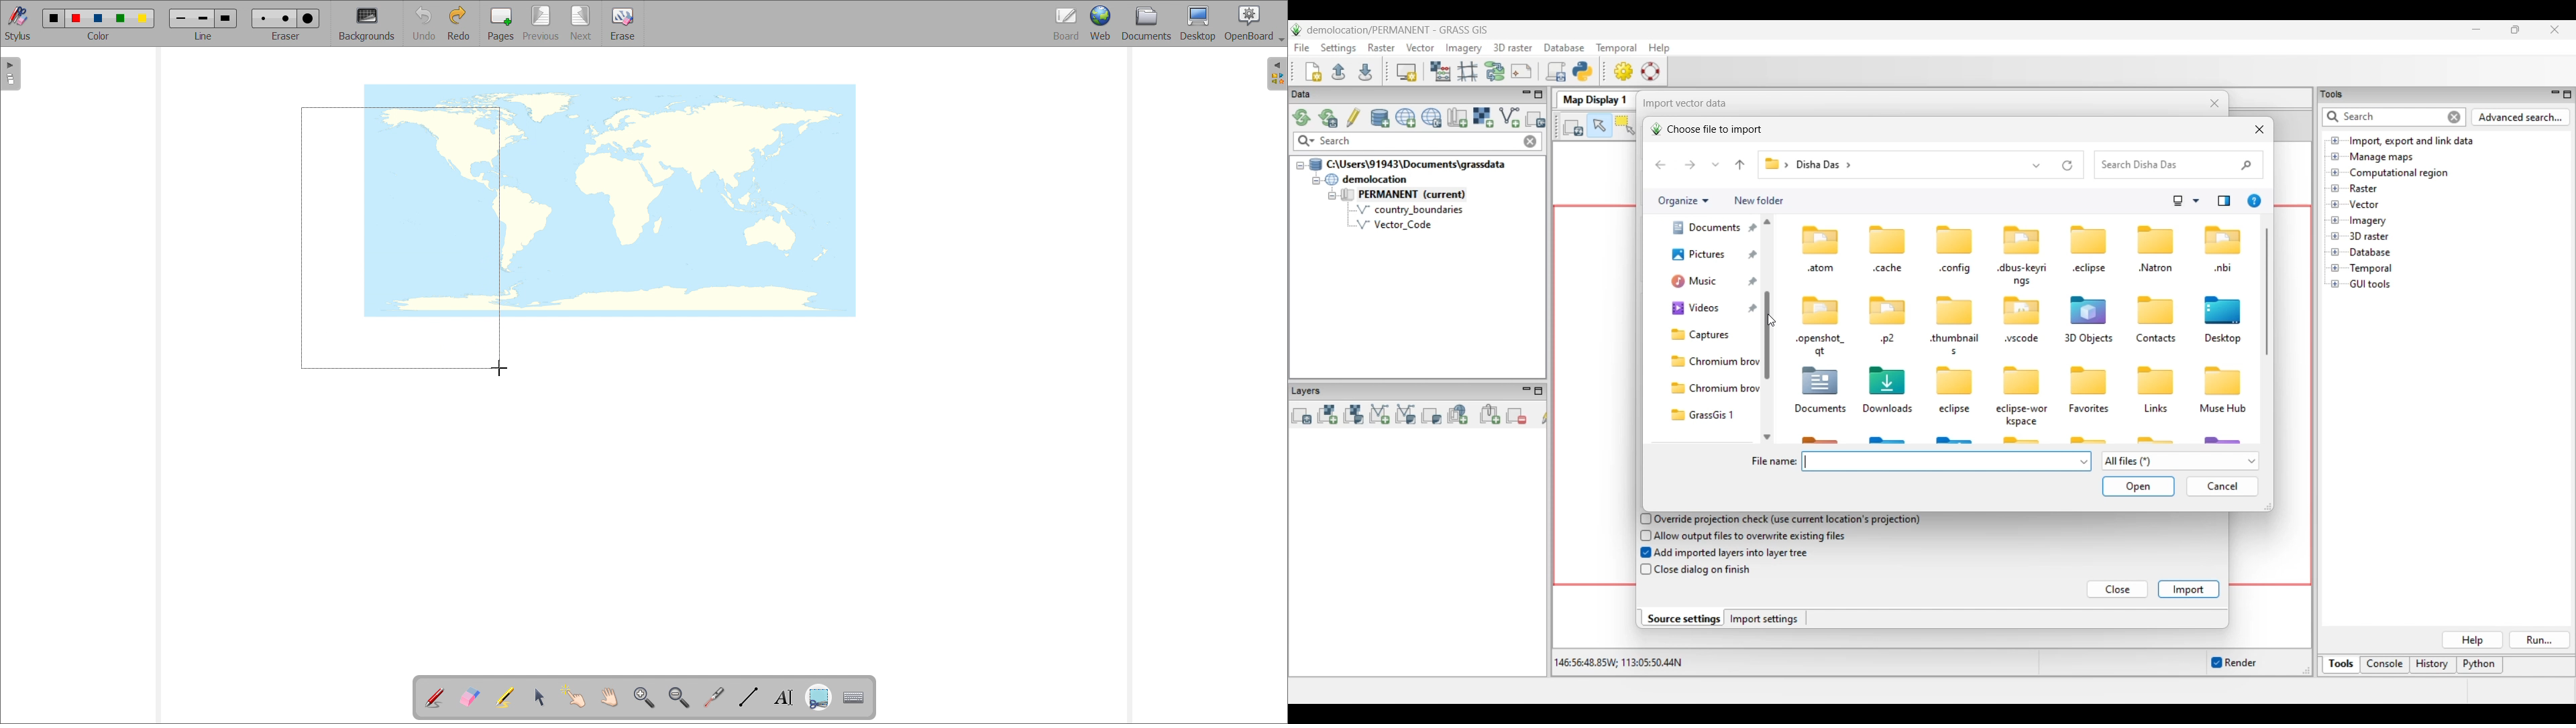 This screenshot has height=728, width=2576. Describe the element at coordinates (262, 17) in the screenshot. I see `small` at that location.